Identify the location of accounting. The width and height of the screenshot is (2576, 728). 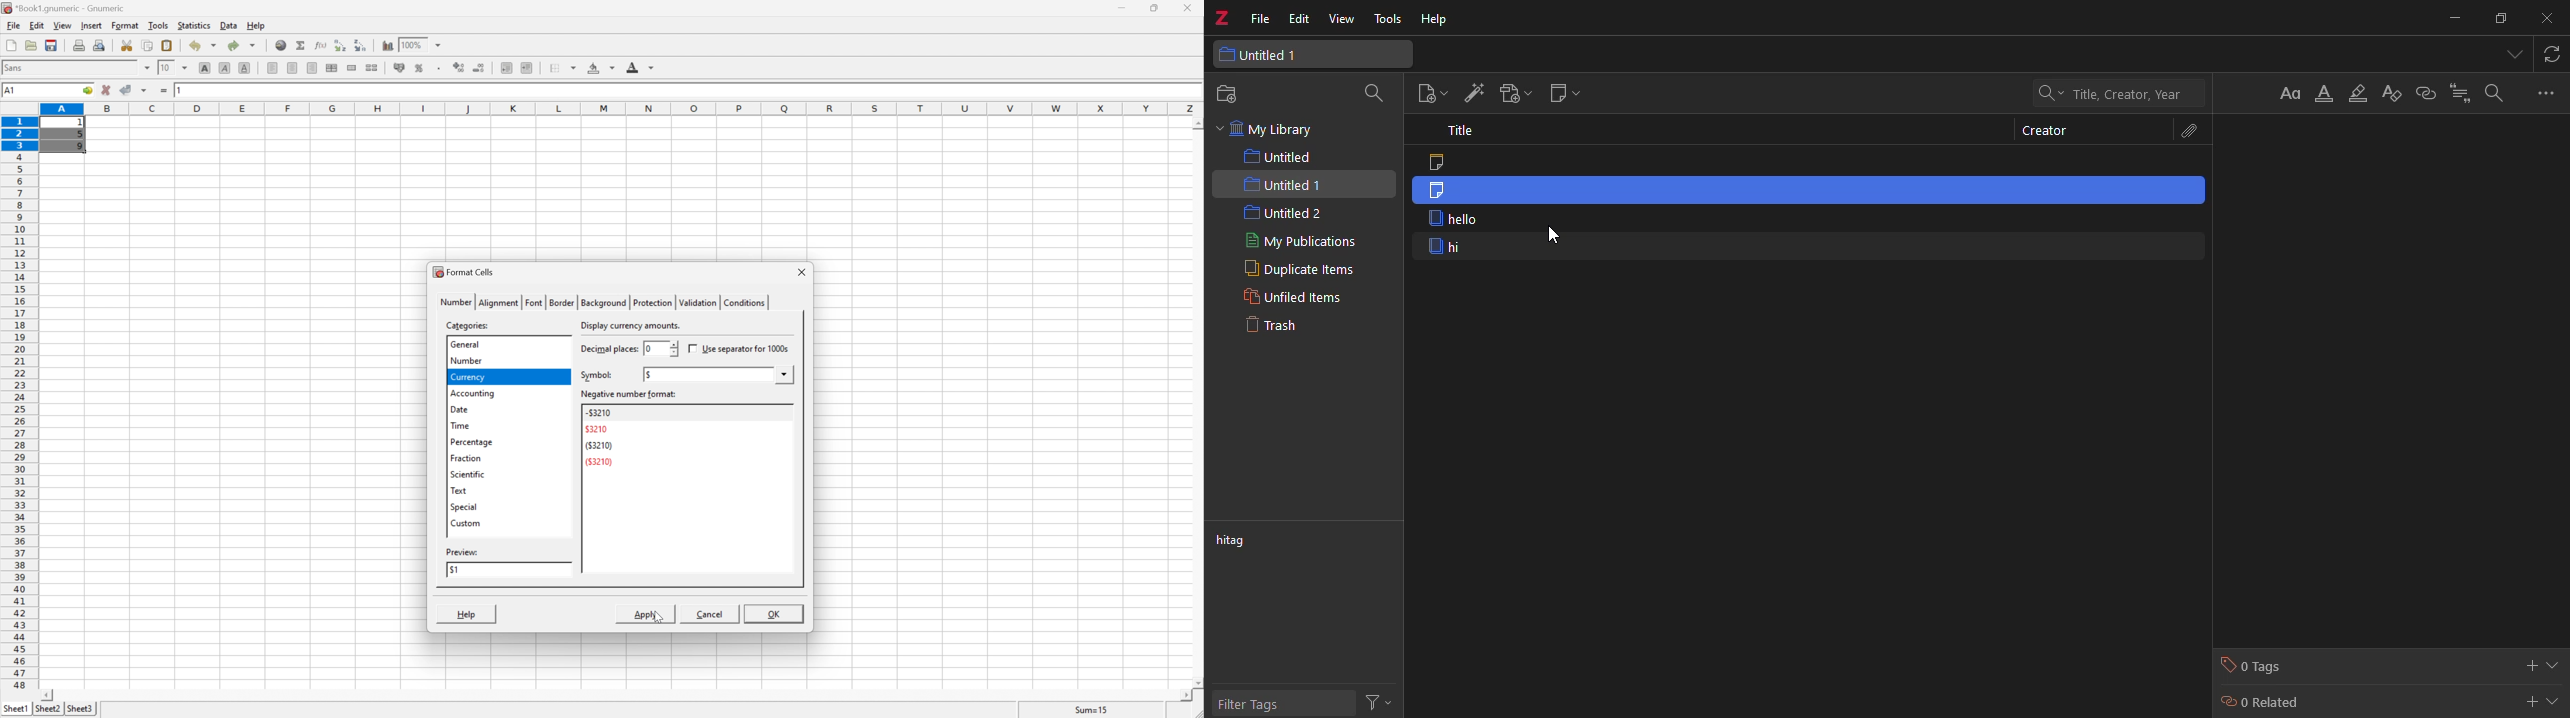
(474, 393).